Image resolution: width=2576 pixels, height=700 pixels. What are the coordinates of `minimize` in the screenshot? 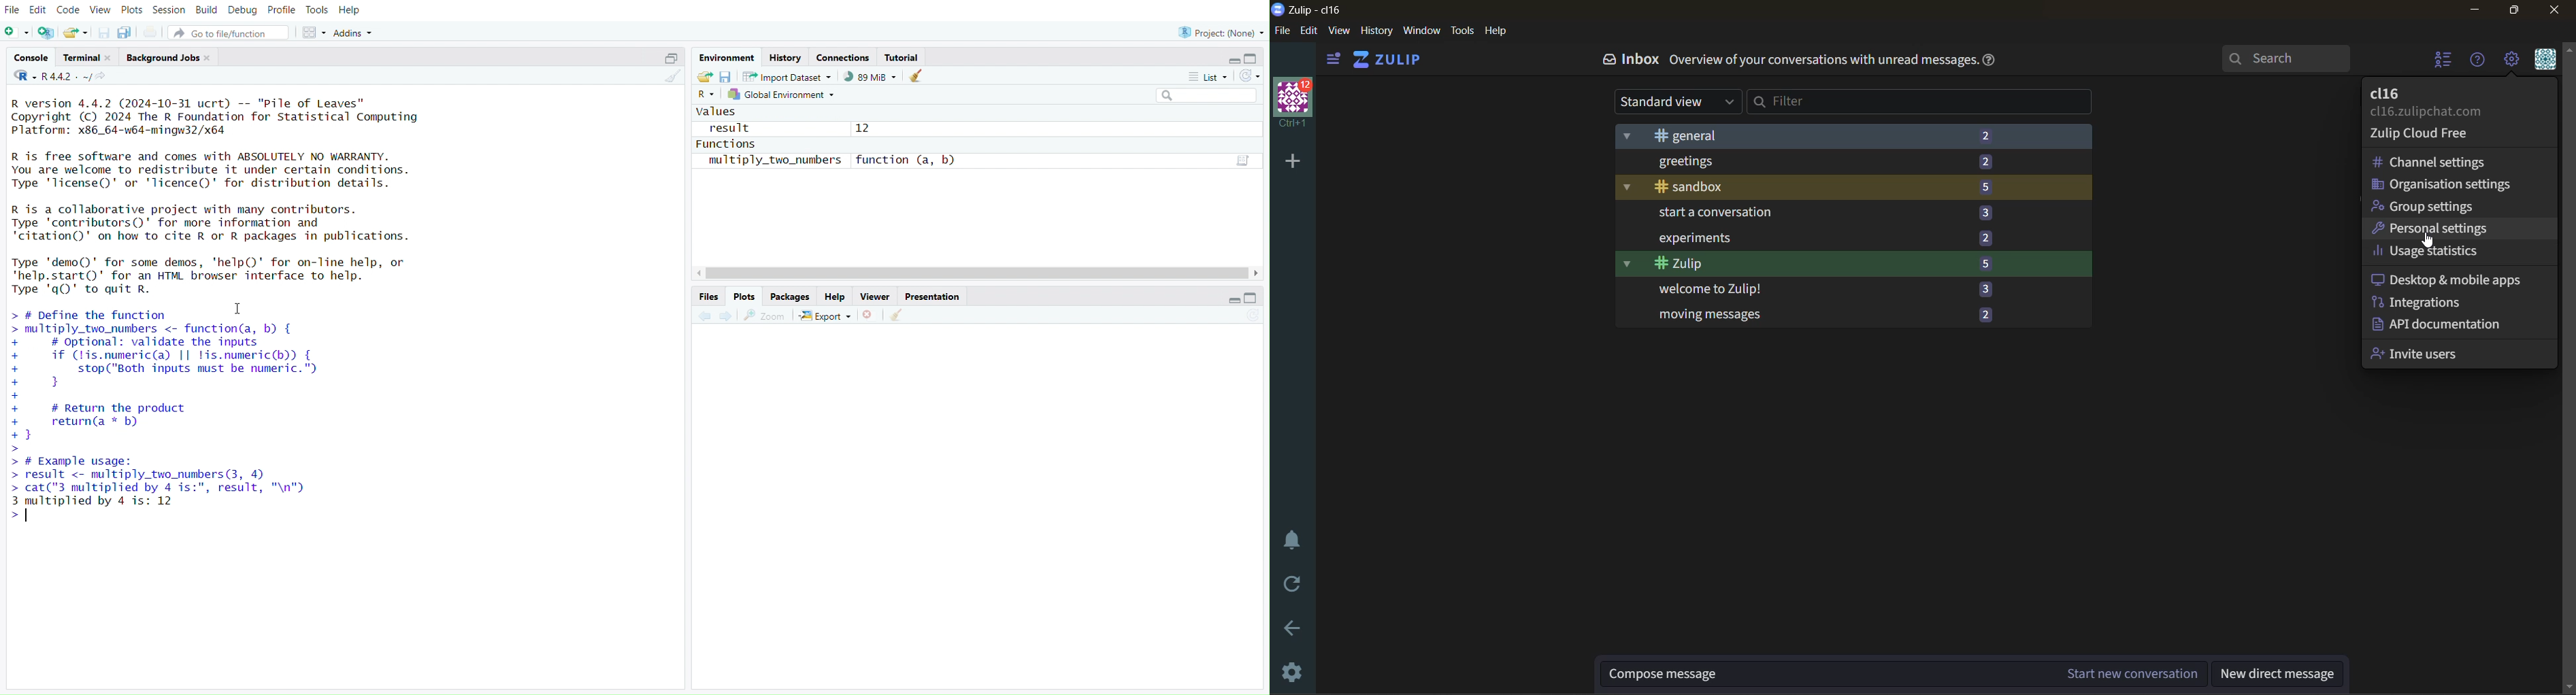 It's located at (2473, 10).